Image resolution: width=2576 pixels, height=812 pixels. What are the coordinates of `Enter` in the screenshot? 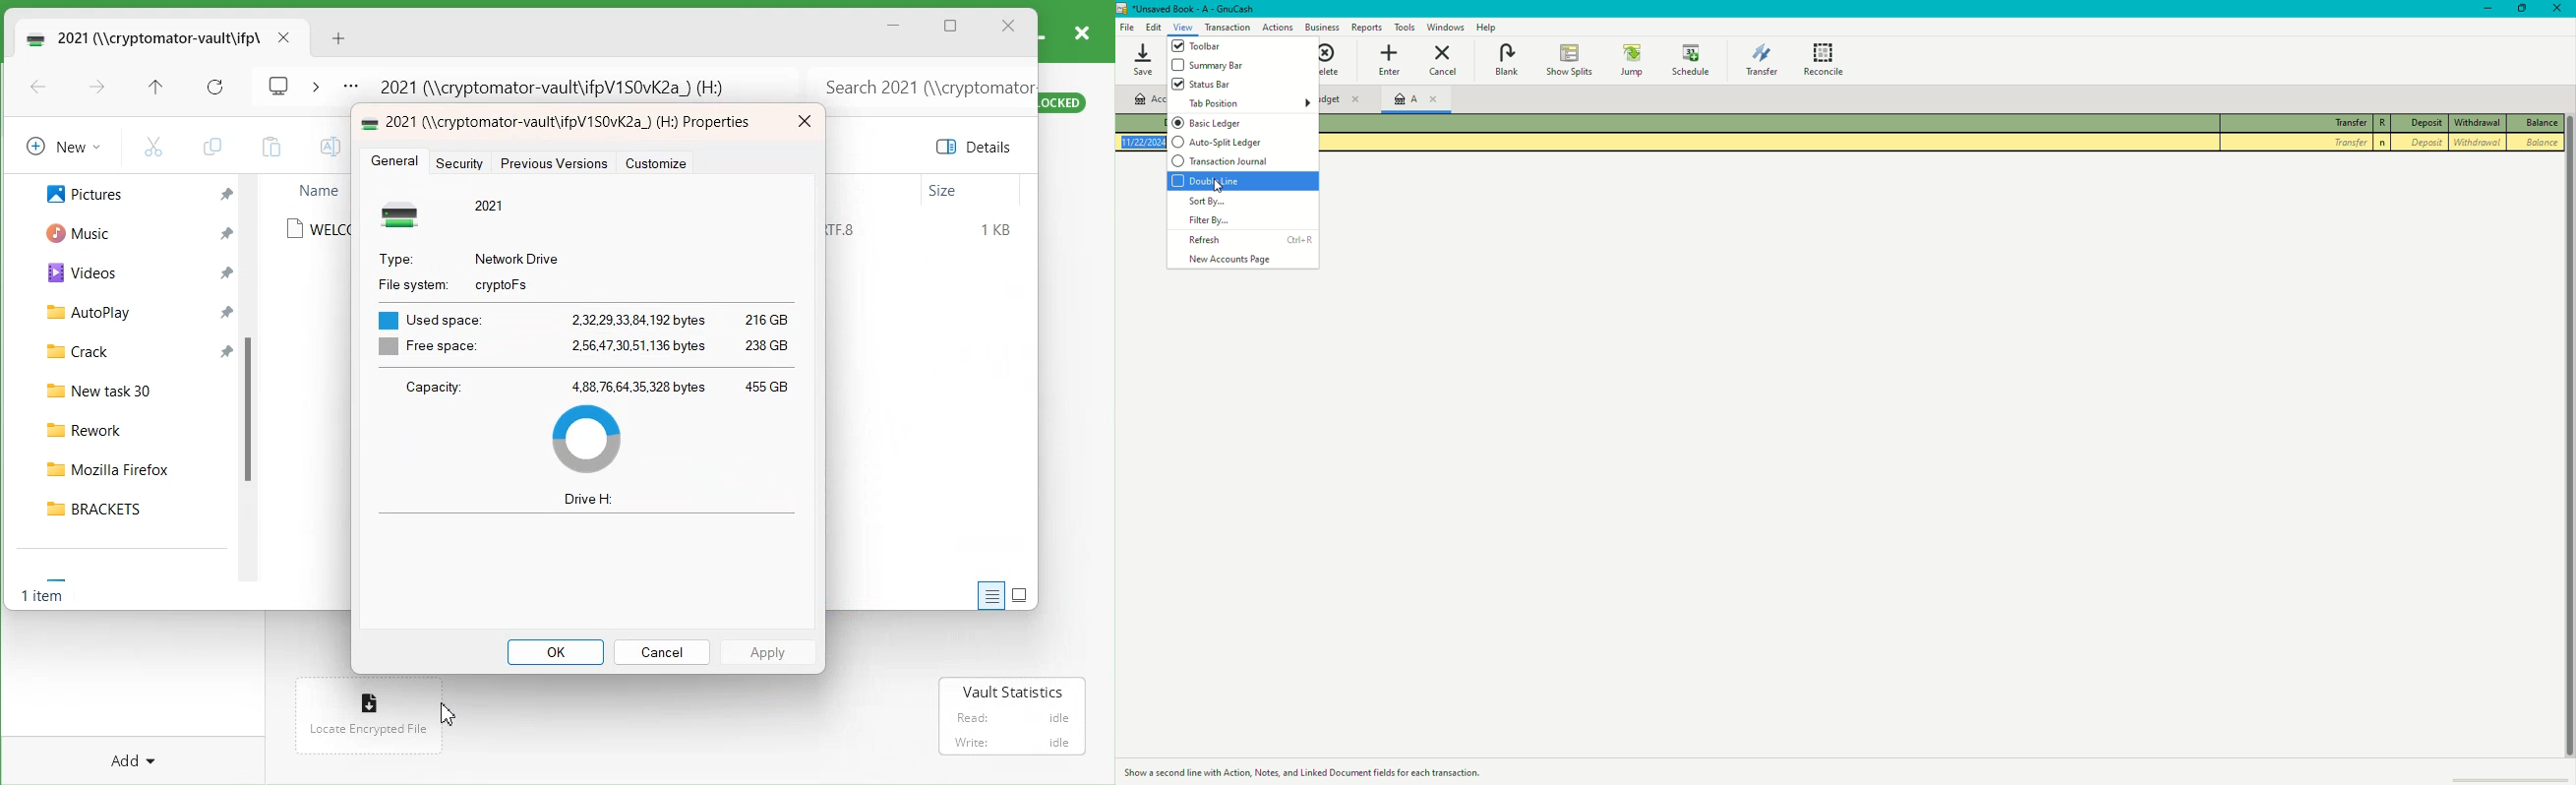 It's located at (1387, 59).